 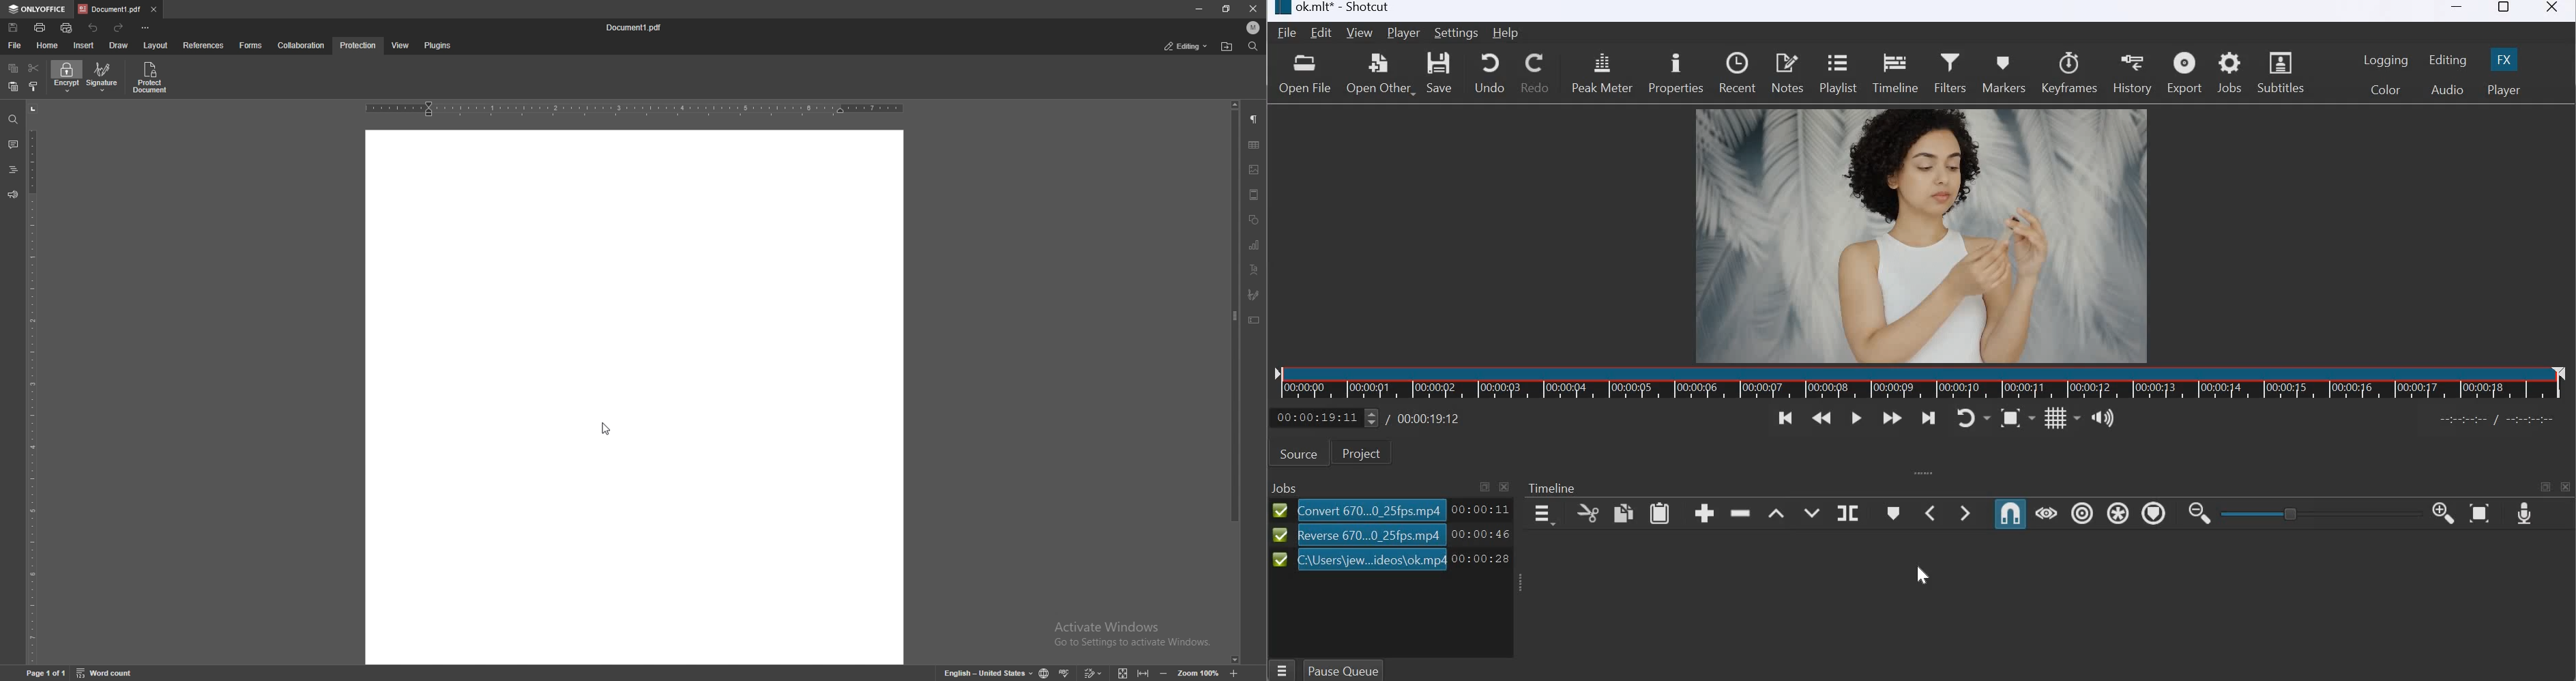 I want to click on chart, so click(x=1255, y=244).